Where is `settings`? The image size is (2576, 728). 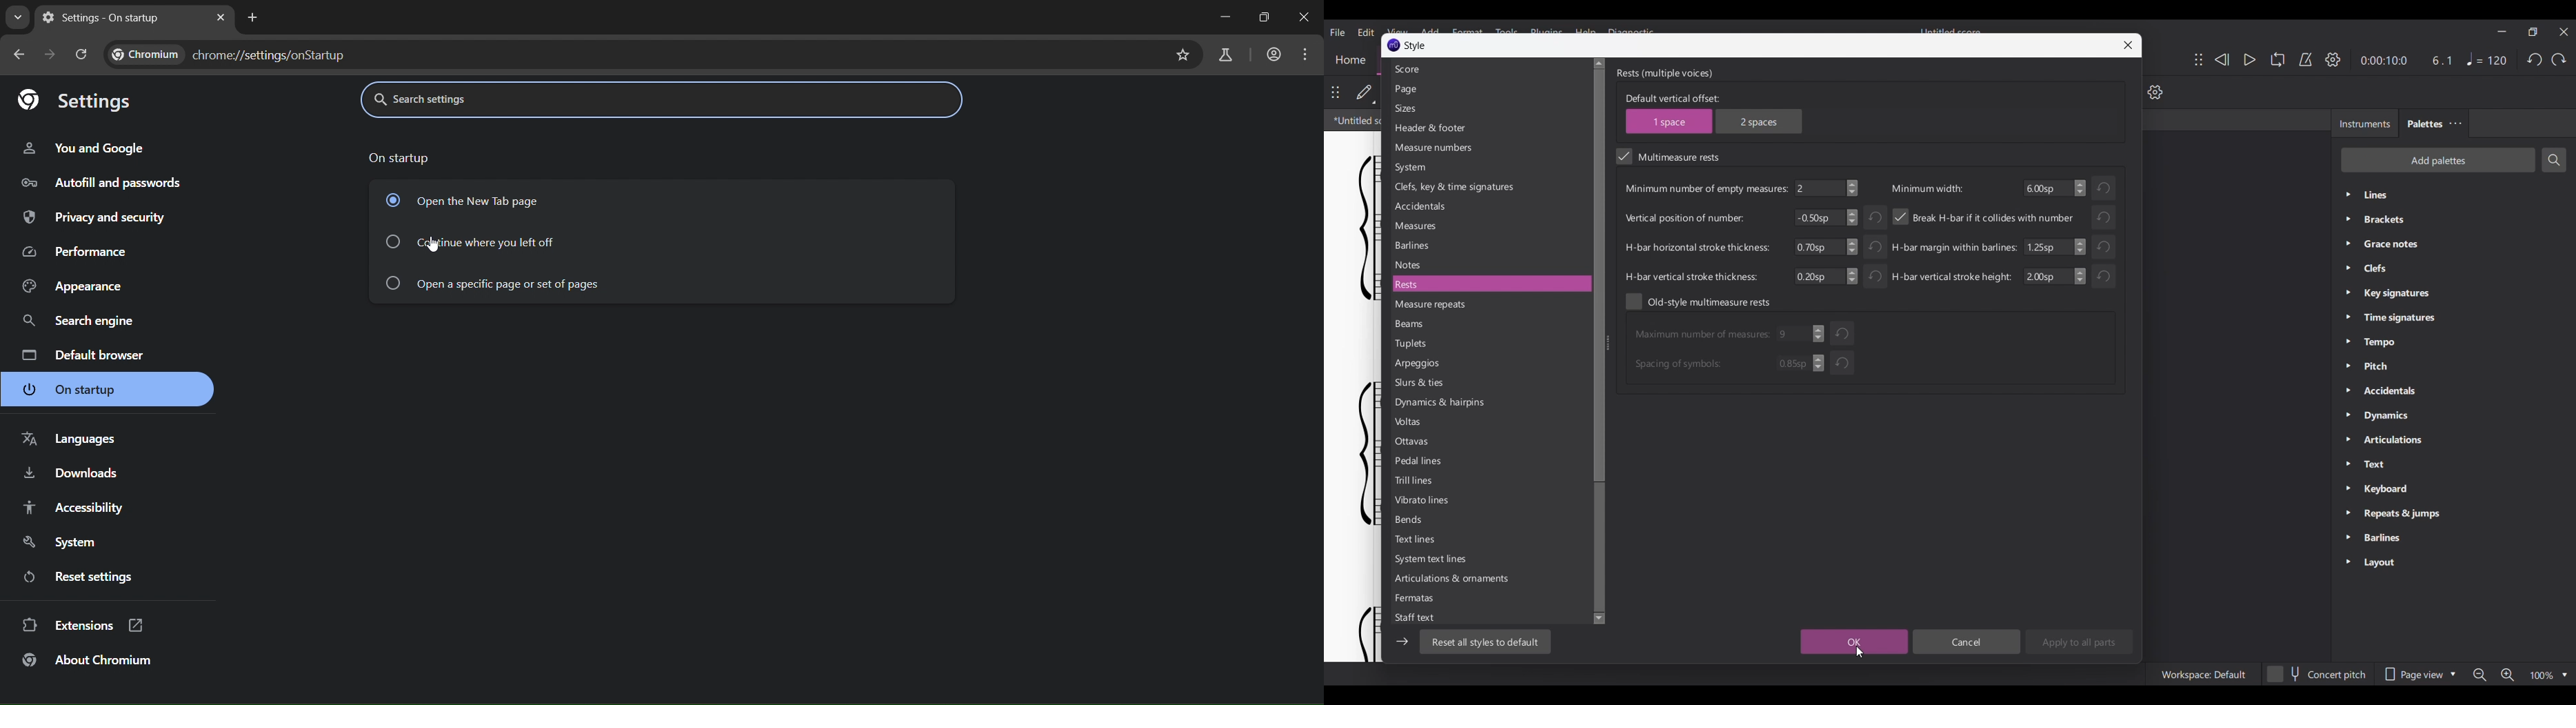
settings is located at coordinates (77, 101).